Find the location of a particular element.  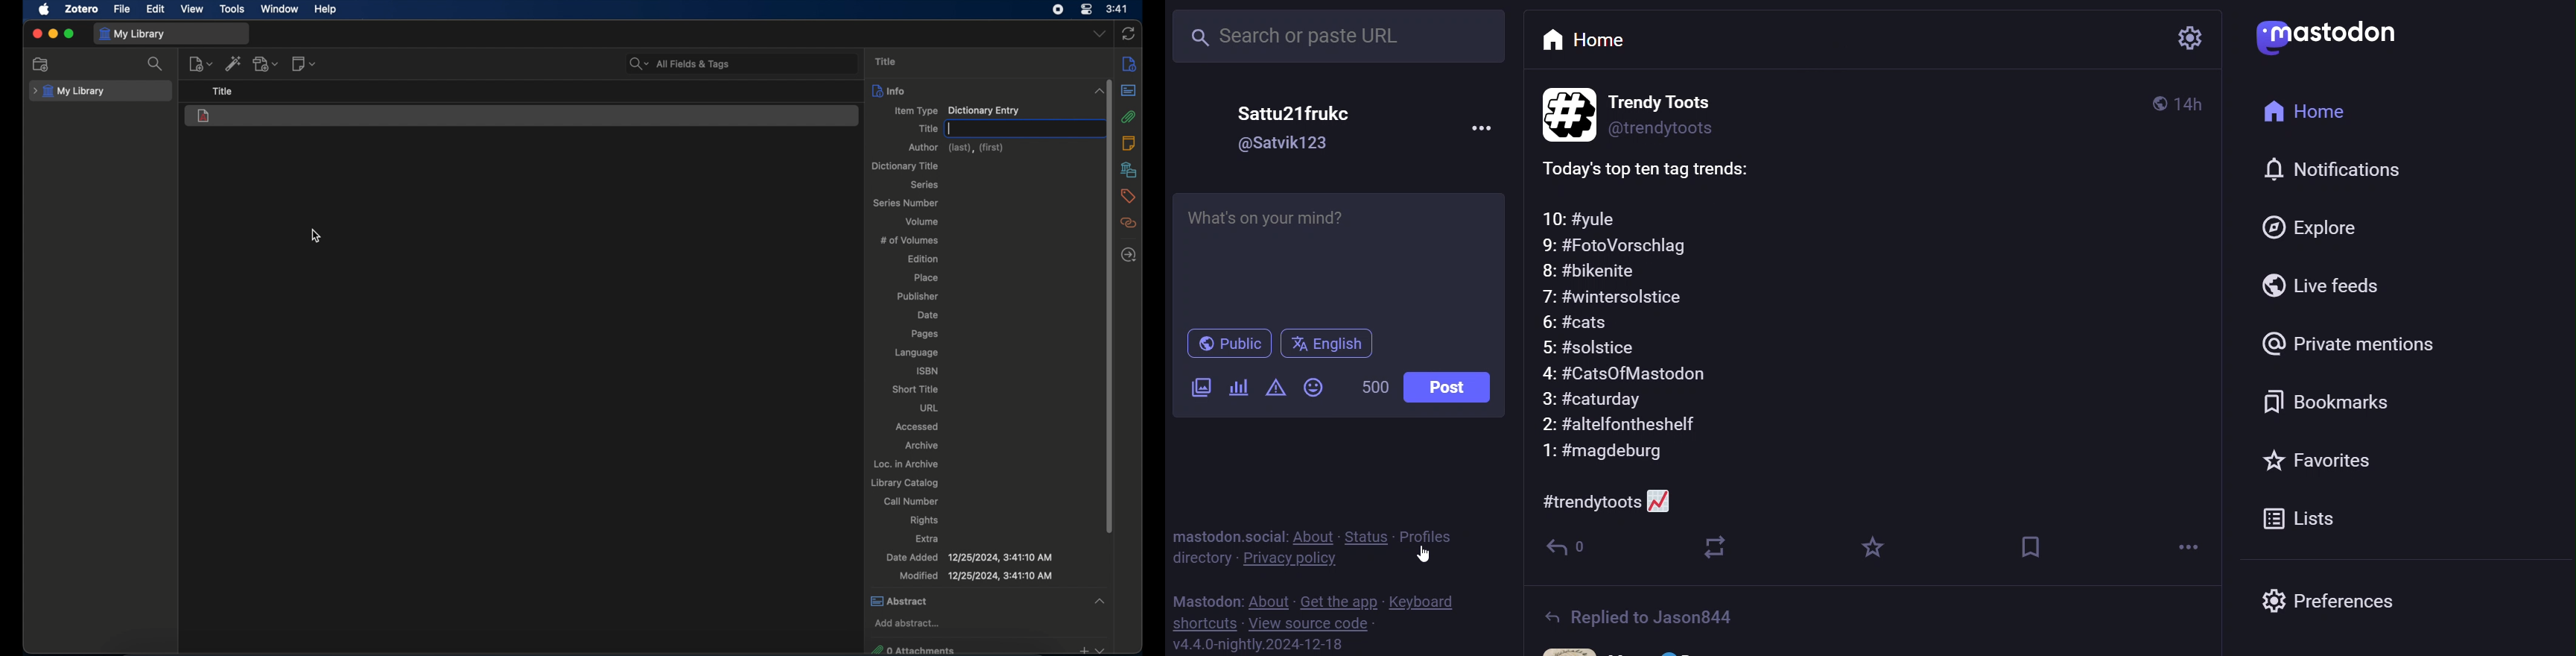

abstract is located at coordinates (990, 601).